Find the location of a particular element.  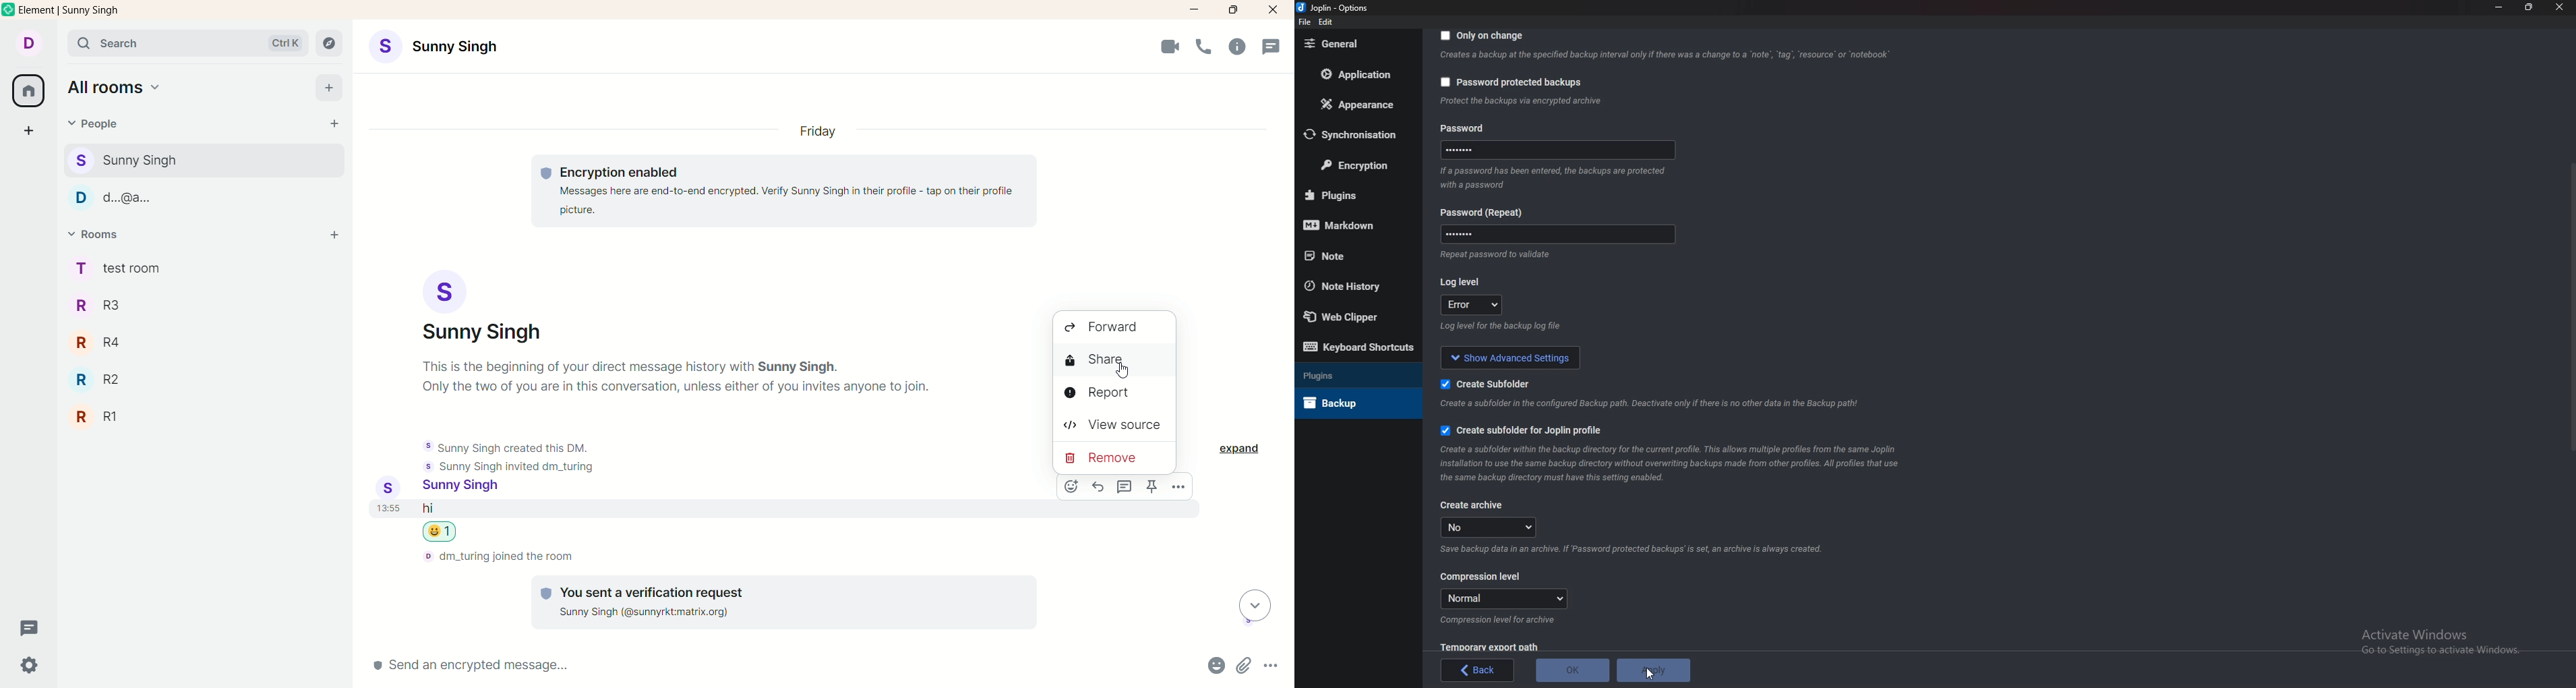

account is located at coordinates (436, 48).